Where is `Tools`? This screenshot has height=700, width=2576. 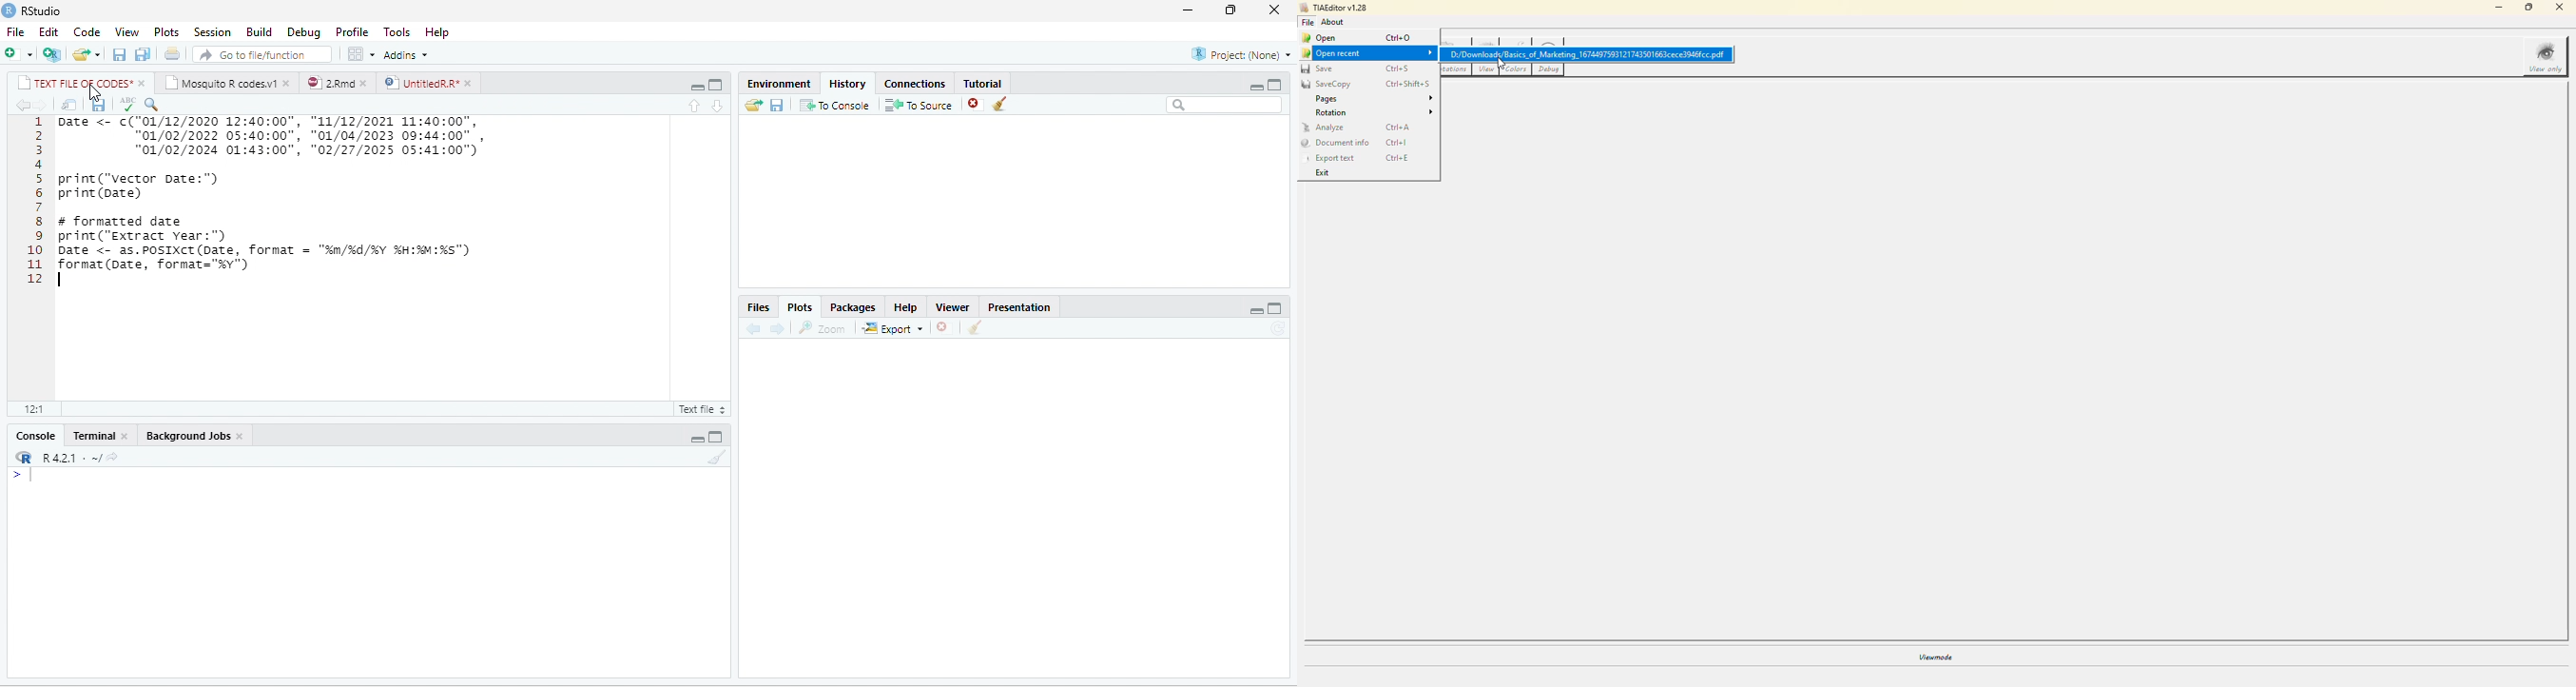 Tools is located at coordinates (398, 32).